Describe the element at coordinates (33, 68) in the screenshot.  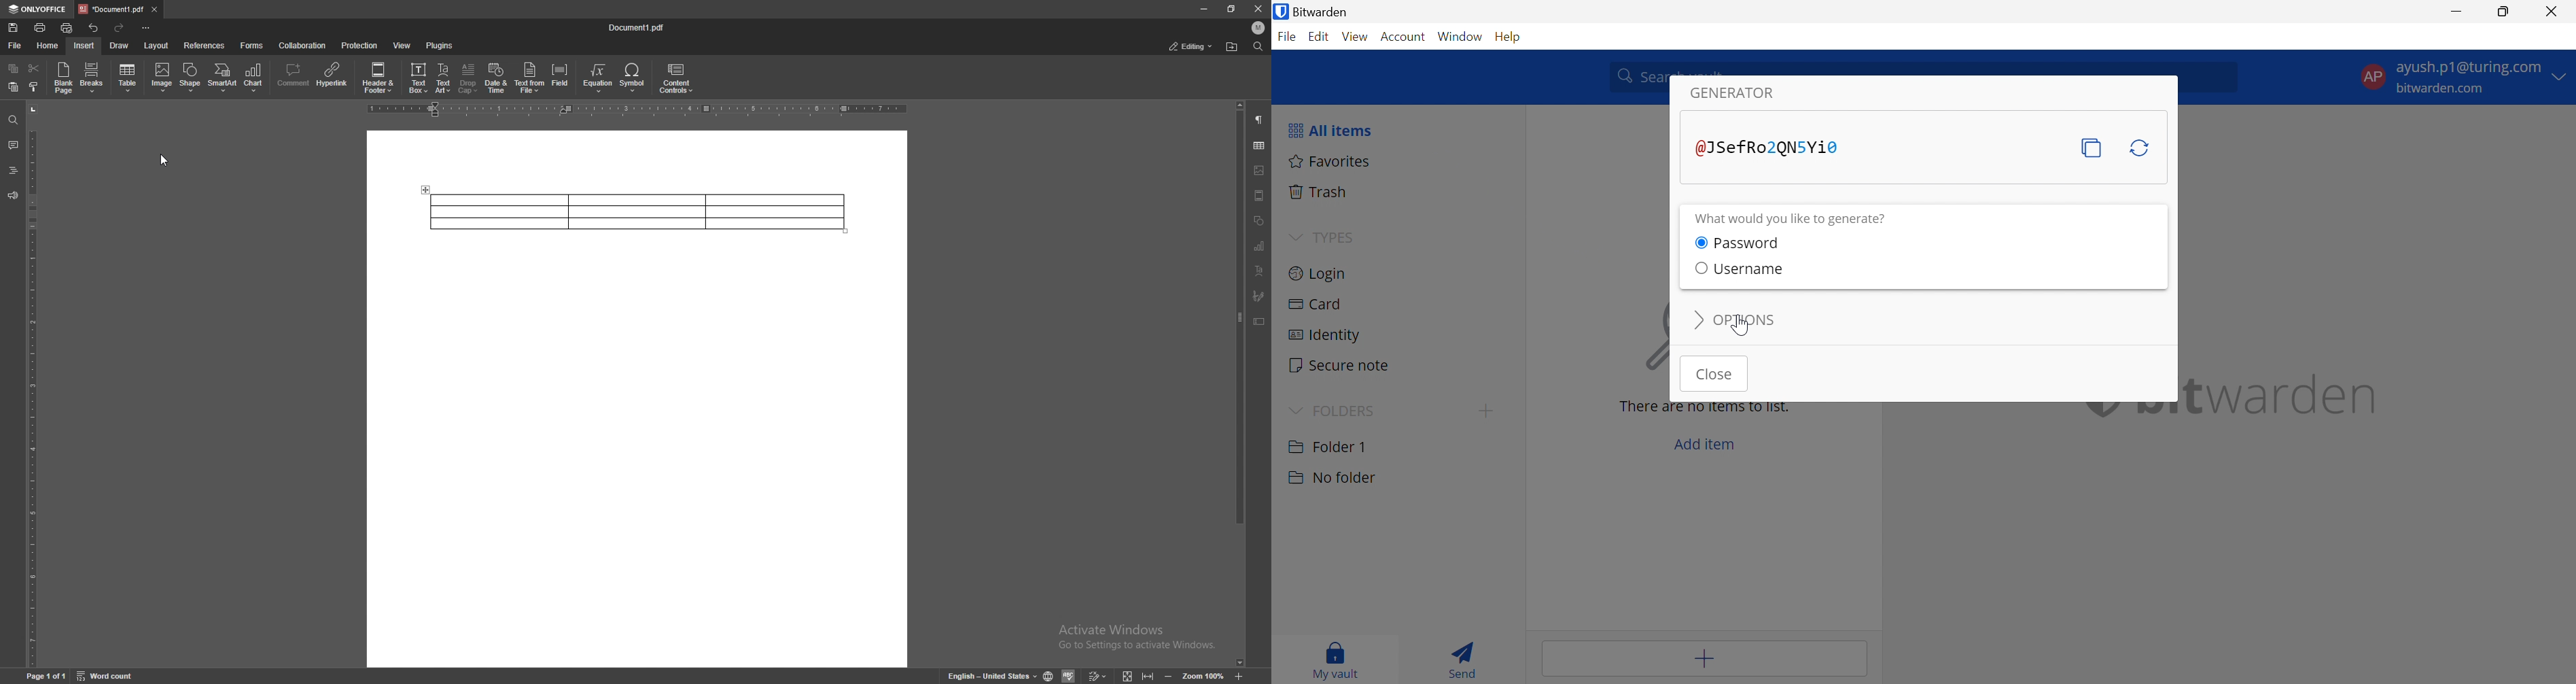
I see `cut` at that location.